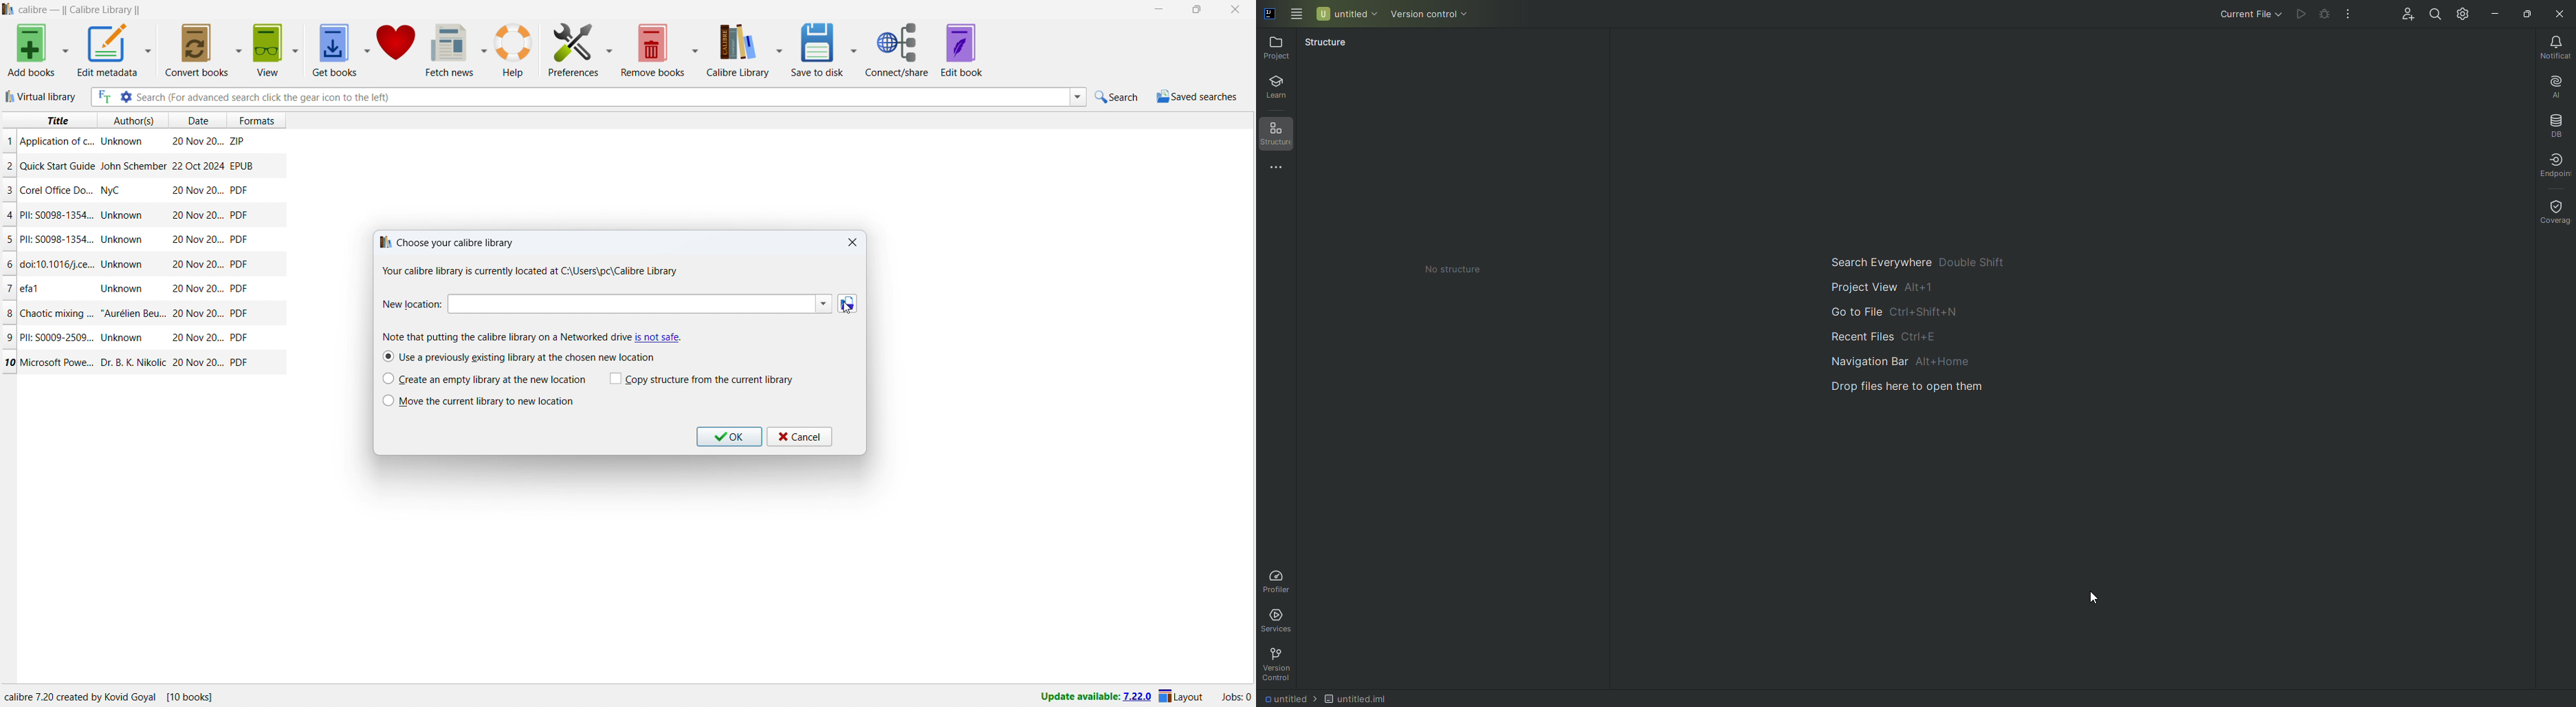 This screenshot has width=2576, height=728. Describe the element at coordinates (1277, 622) in the screenshot. I see `Services` at that location.